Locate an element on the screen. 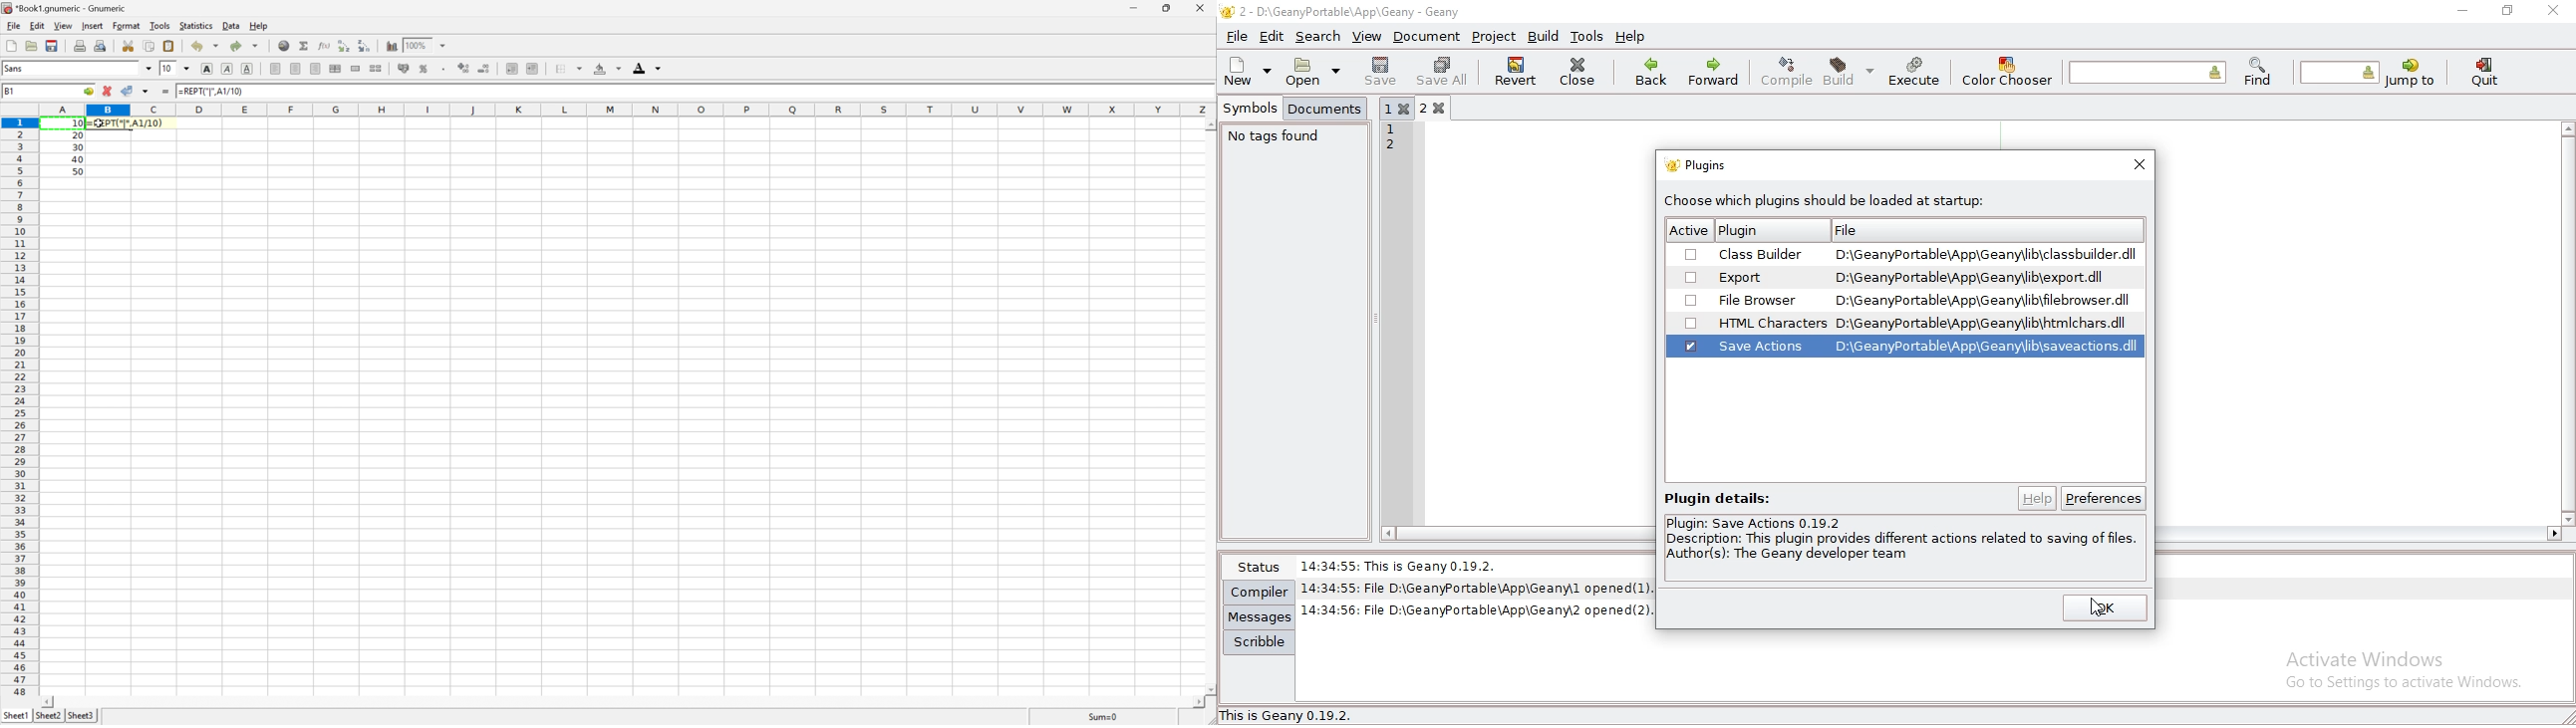 The image size is (2576, 728). Undo is located at coordinates (205, 45).